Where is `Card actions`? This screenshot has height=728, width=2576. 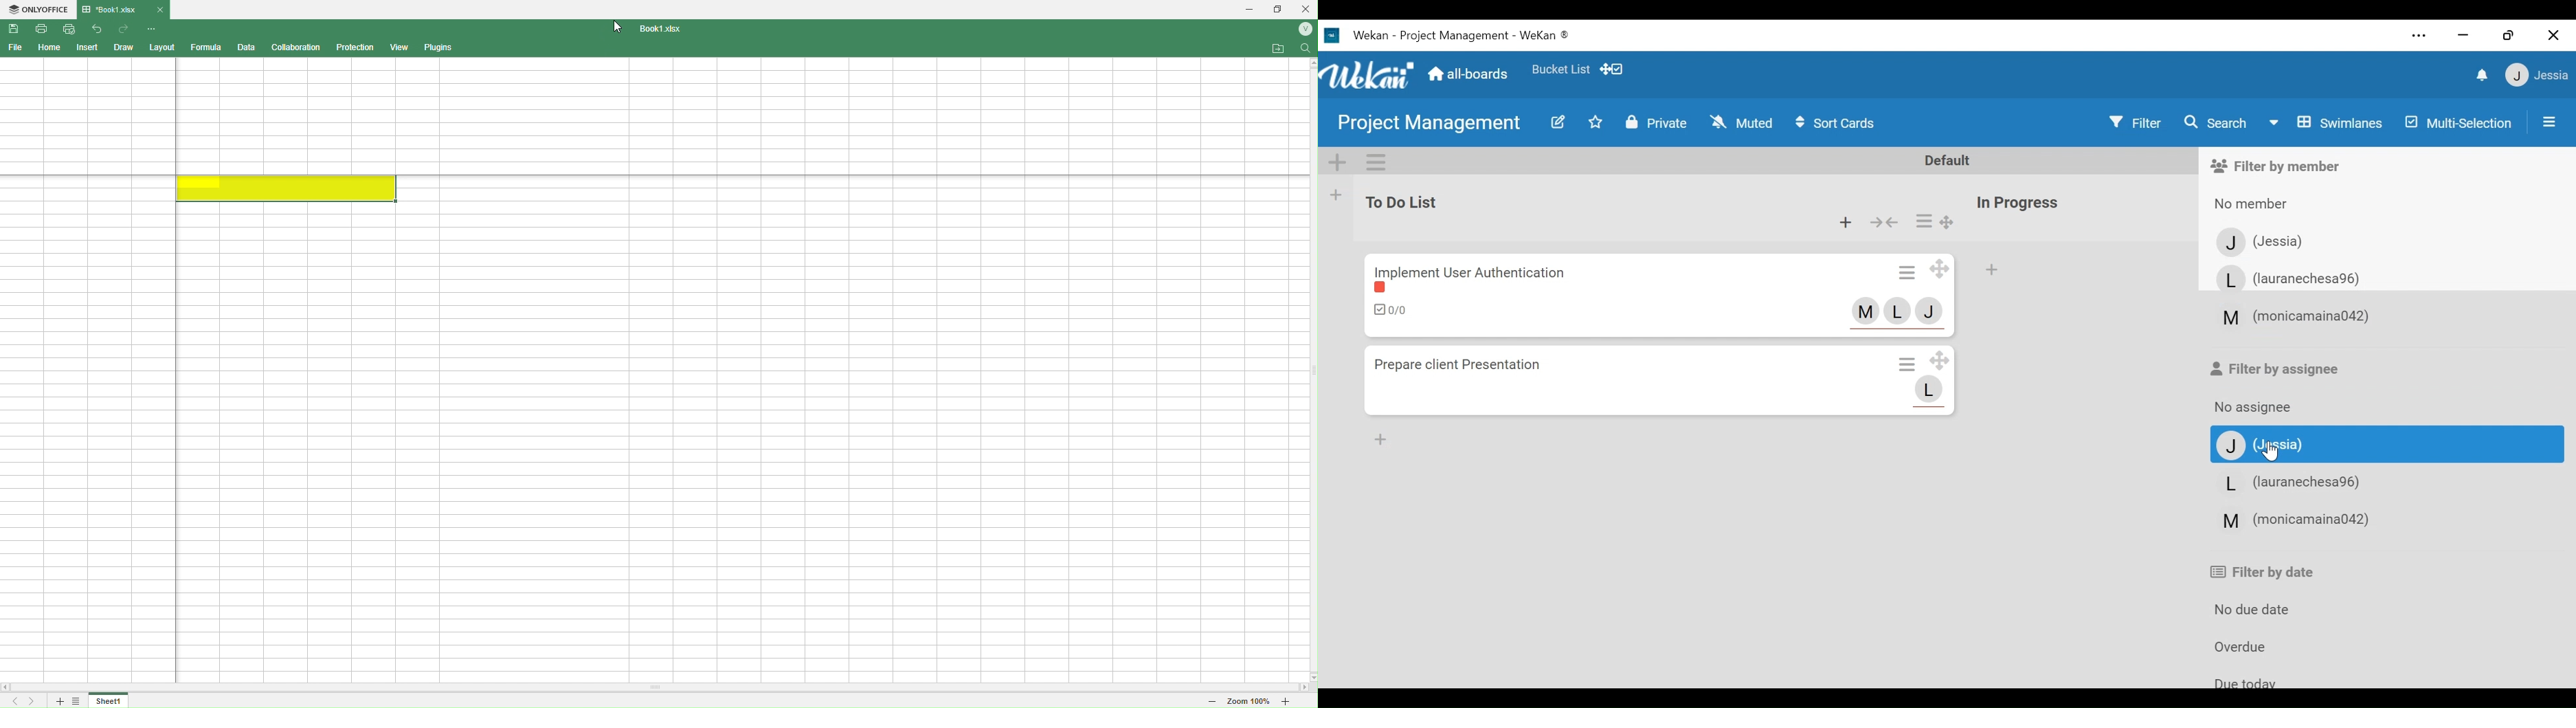
Card actions is located at coordinates (1906, 364).